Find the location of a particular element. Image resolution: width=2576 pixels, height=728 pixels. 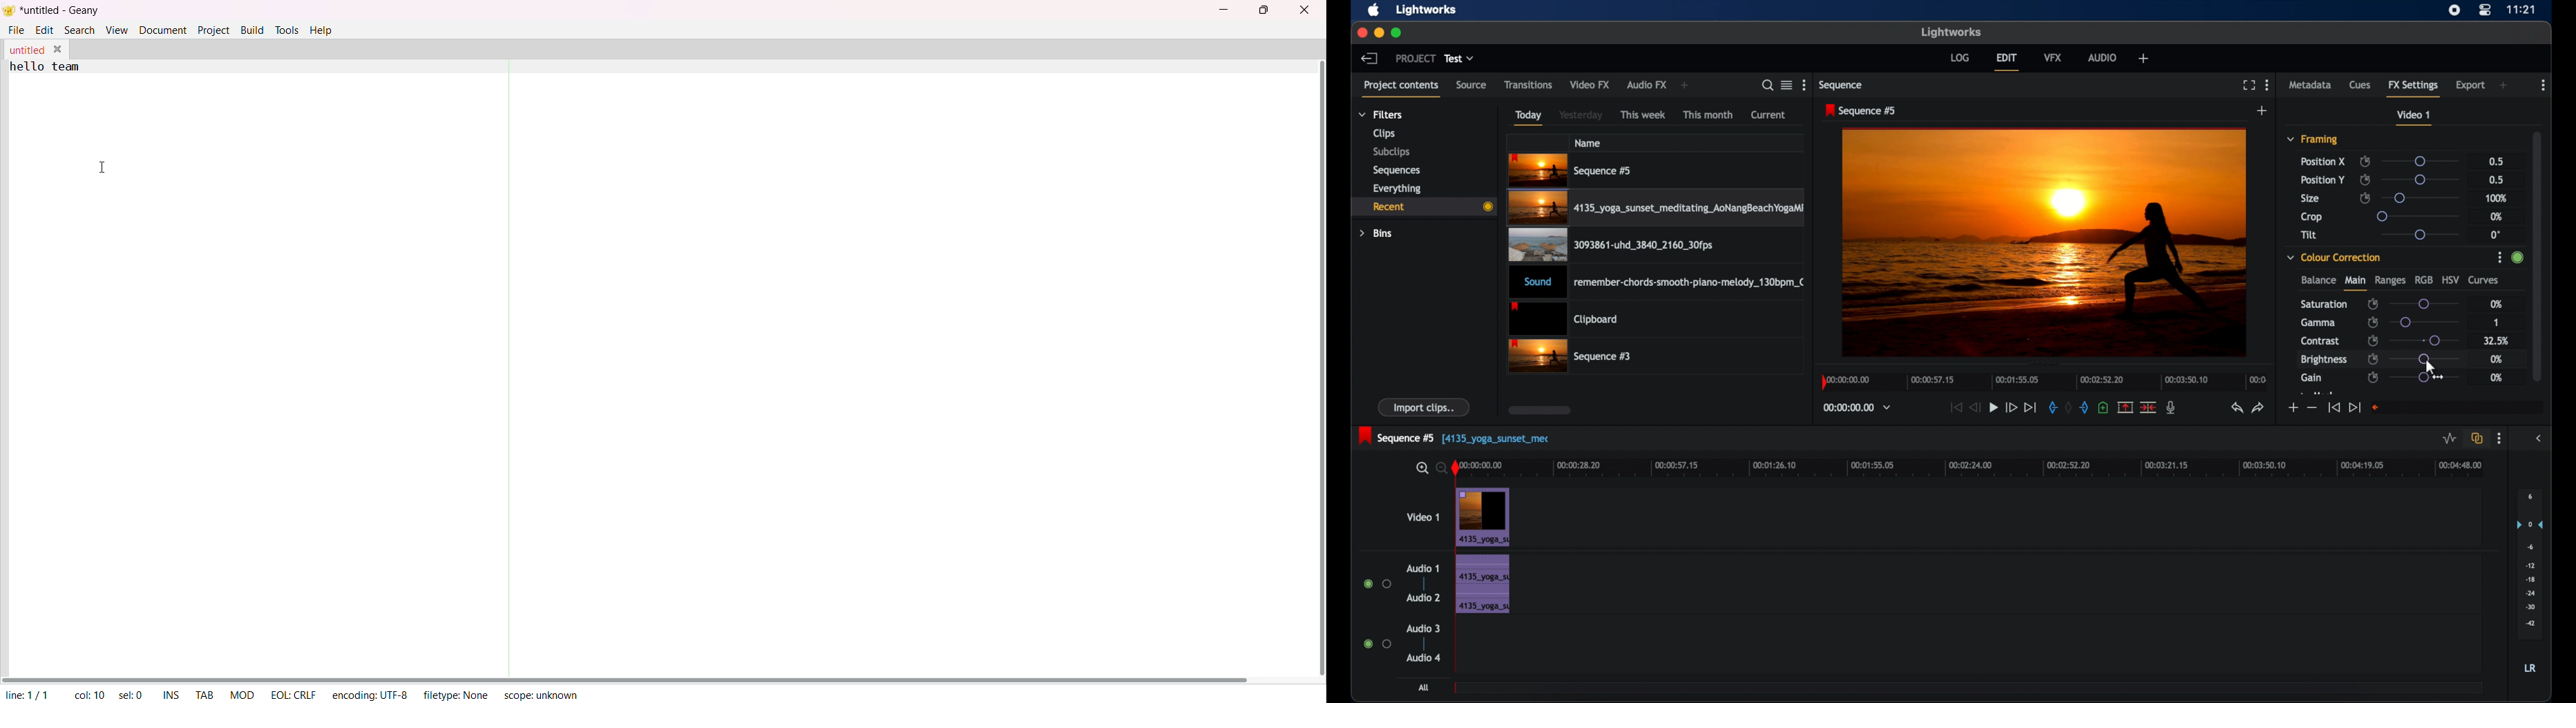

audio 4 is located at coordinates (1424, 657).